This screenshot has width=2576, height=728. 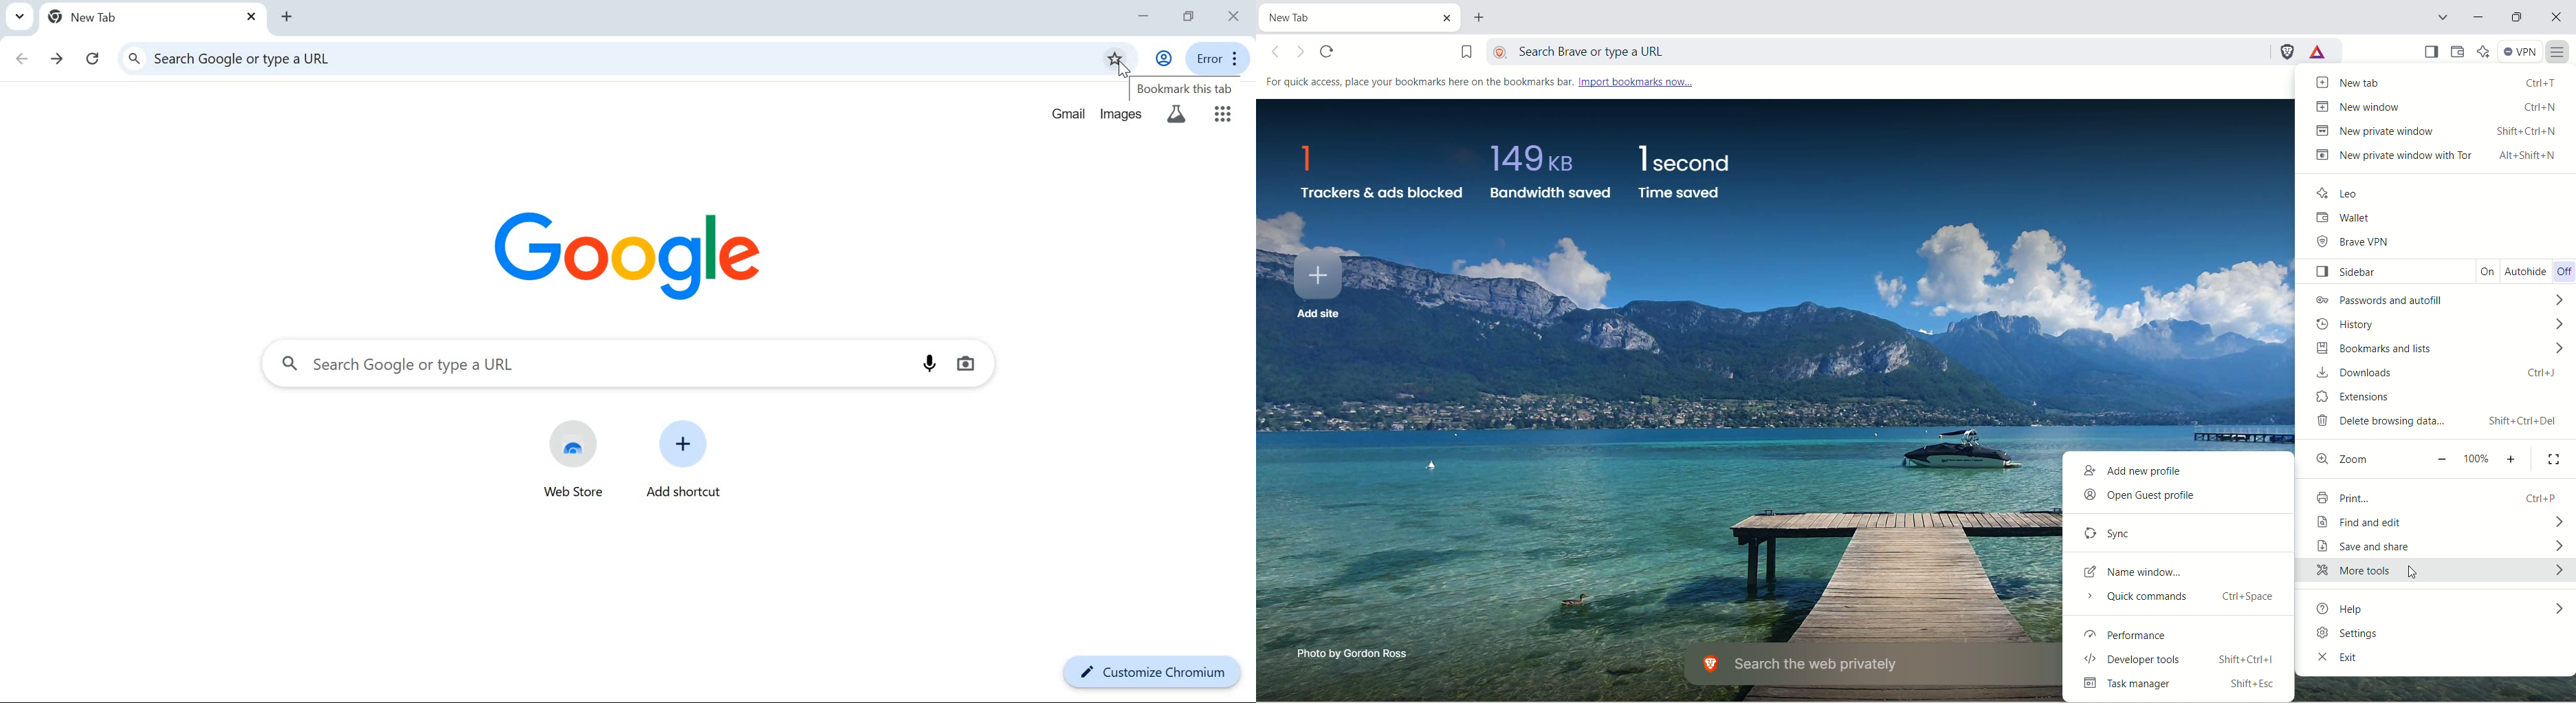 I want to click on close, so click(x=251, y=18).